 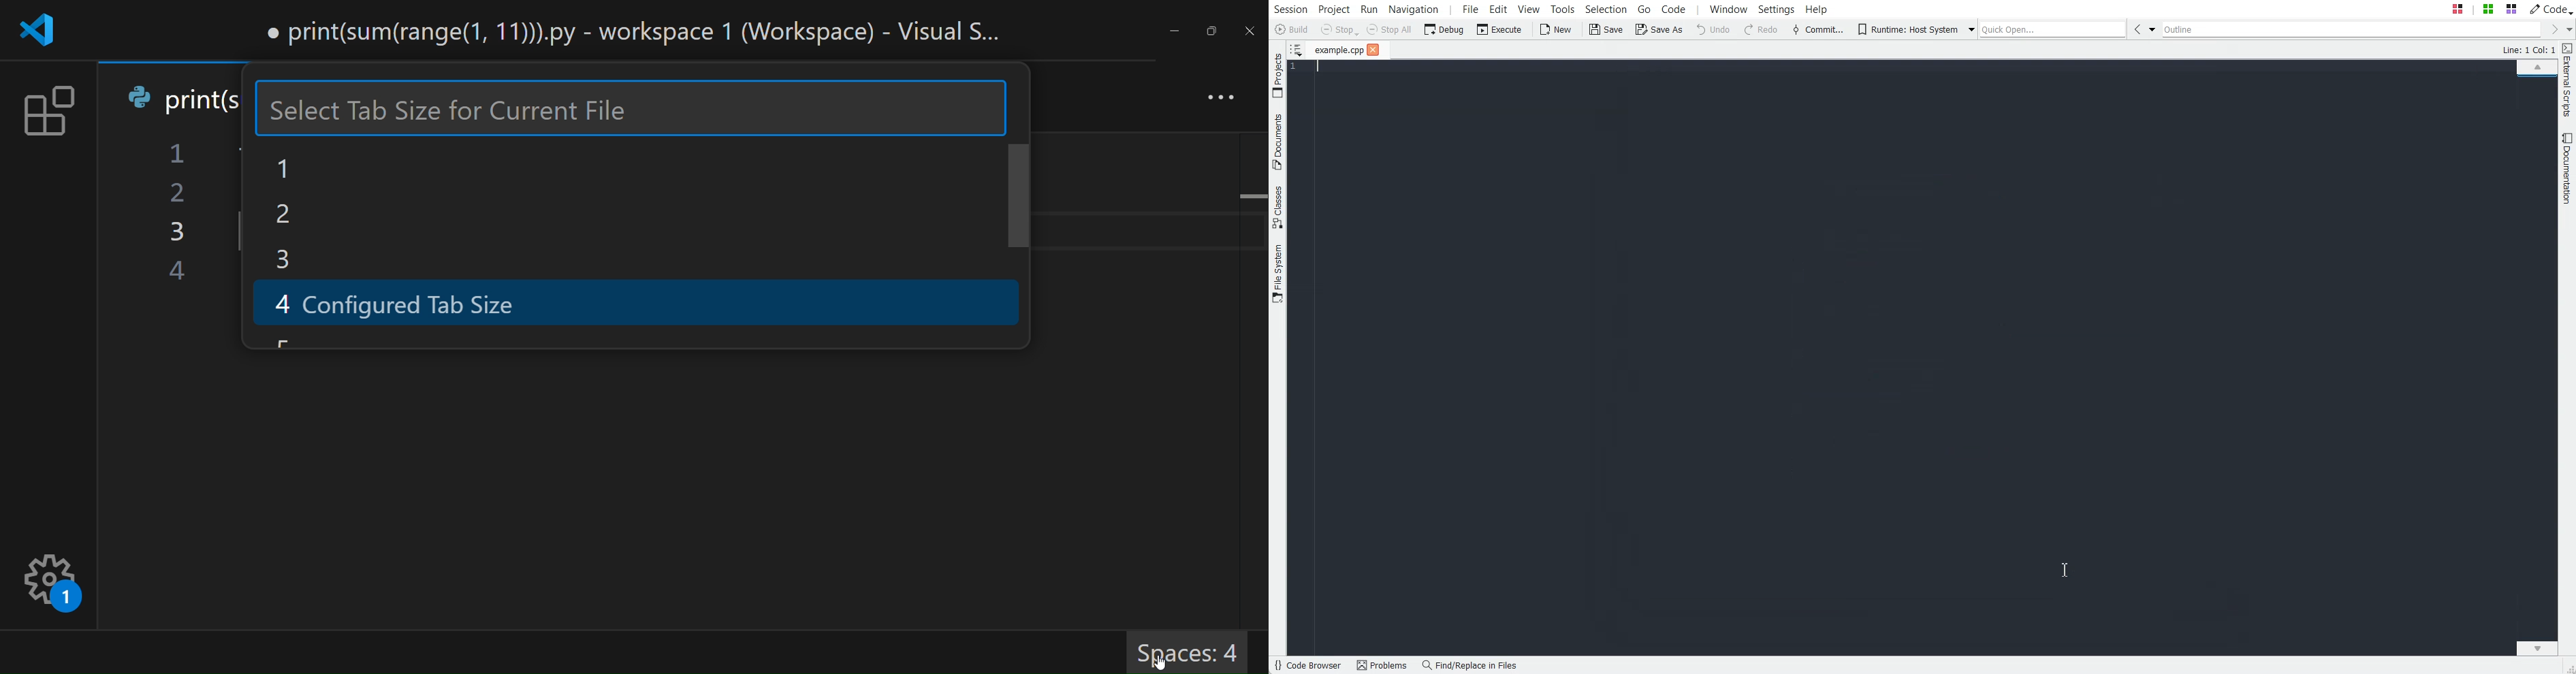 What do you see at coordinates (1339, 30) in the screenshot?
I see `Stop` at bounding box center [1339, 30].